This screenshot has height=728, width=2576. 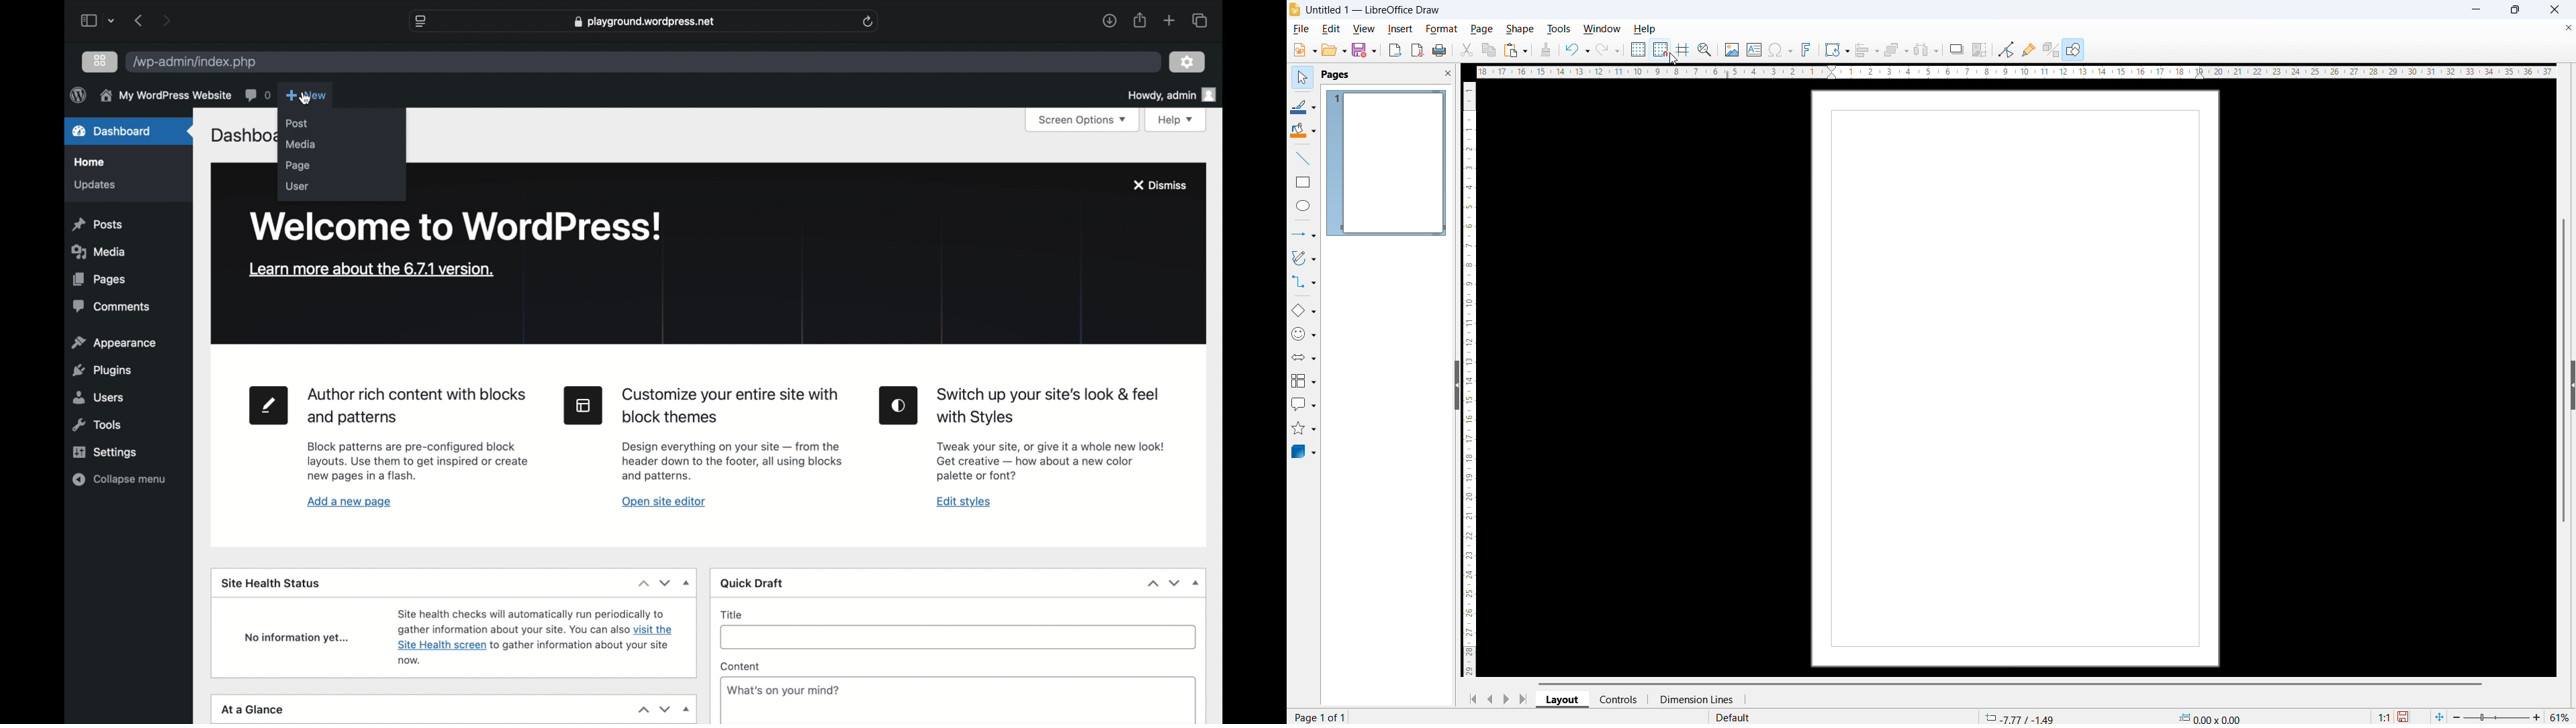 I want to click on Cut , so click(x=1465, y=50).